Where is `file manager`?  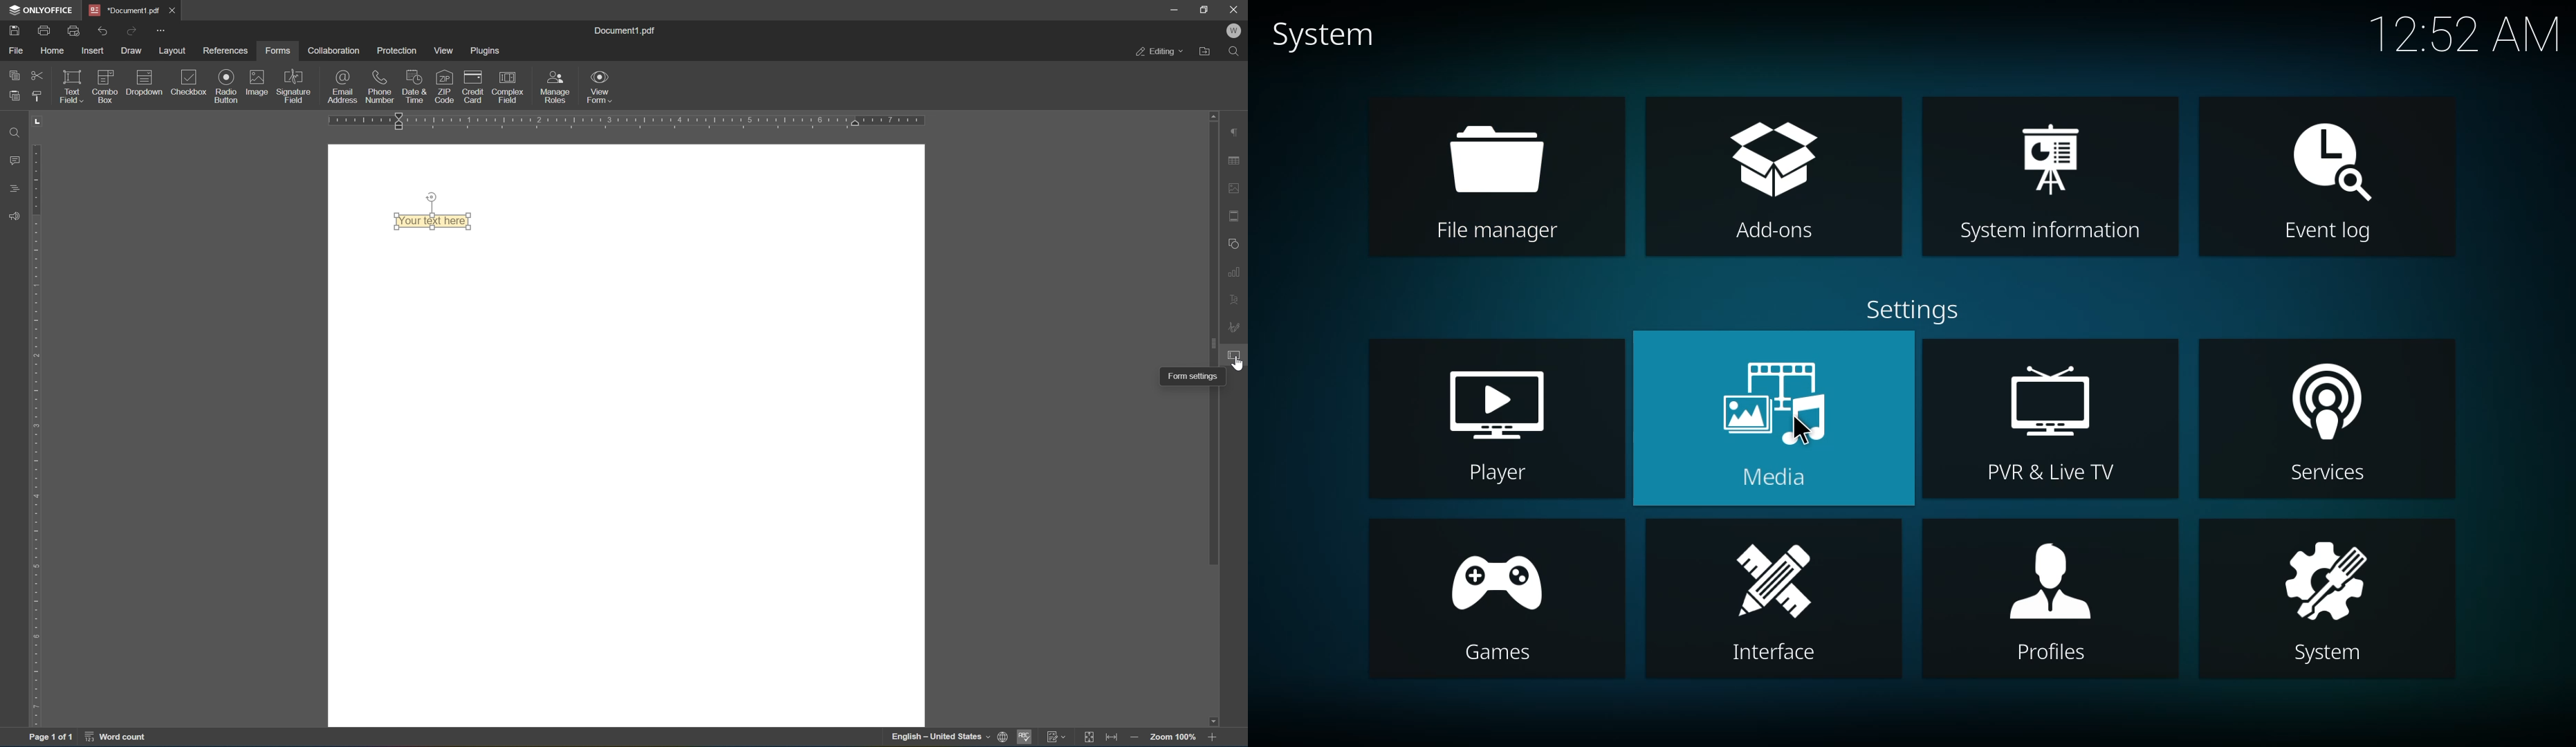 file manager is located at coordinates (1503, 155).